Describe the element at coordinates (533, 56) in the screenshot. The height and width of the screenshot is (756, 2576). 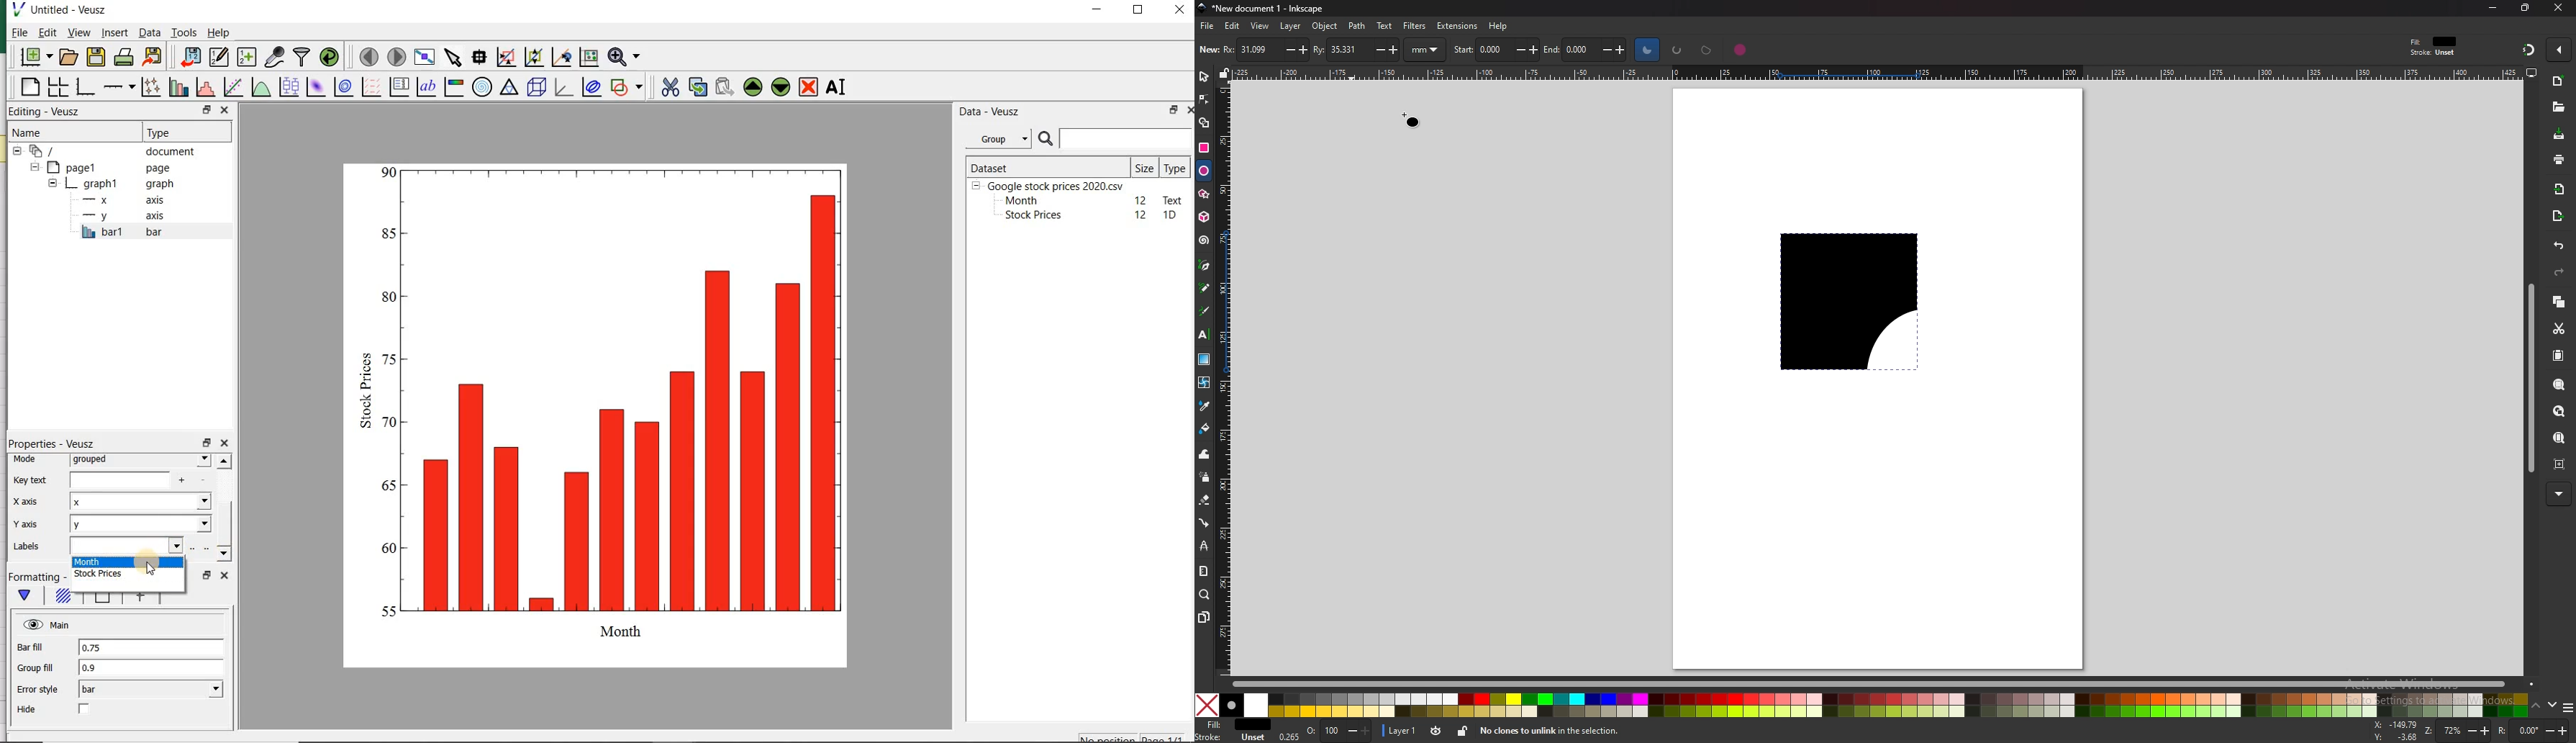
I see `click to zoom out of graph axes` at that location.